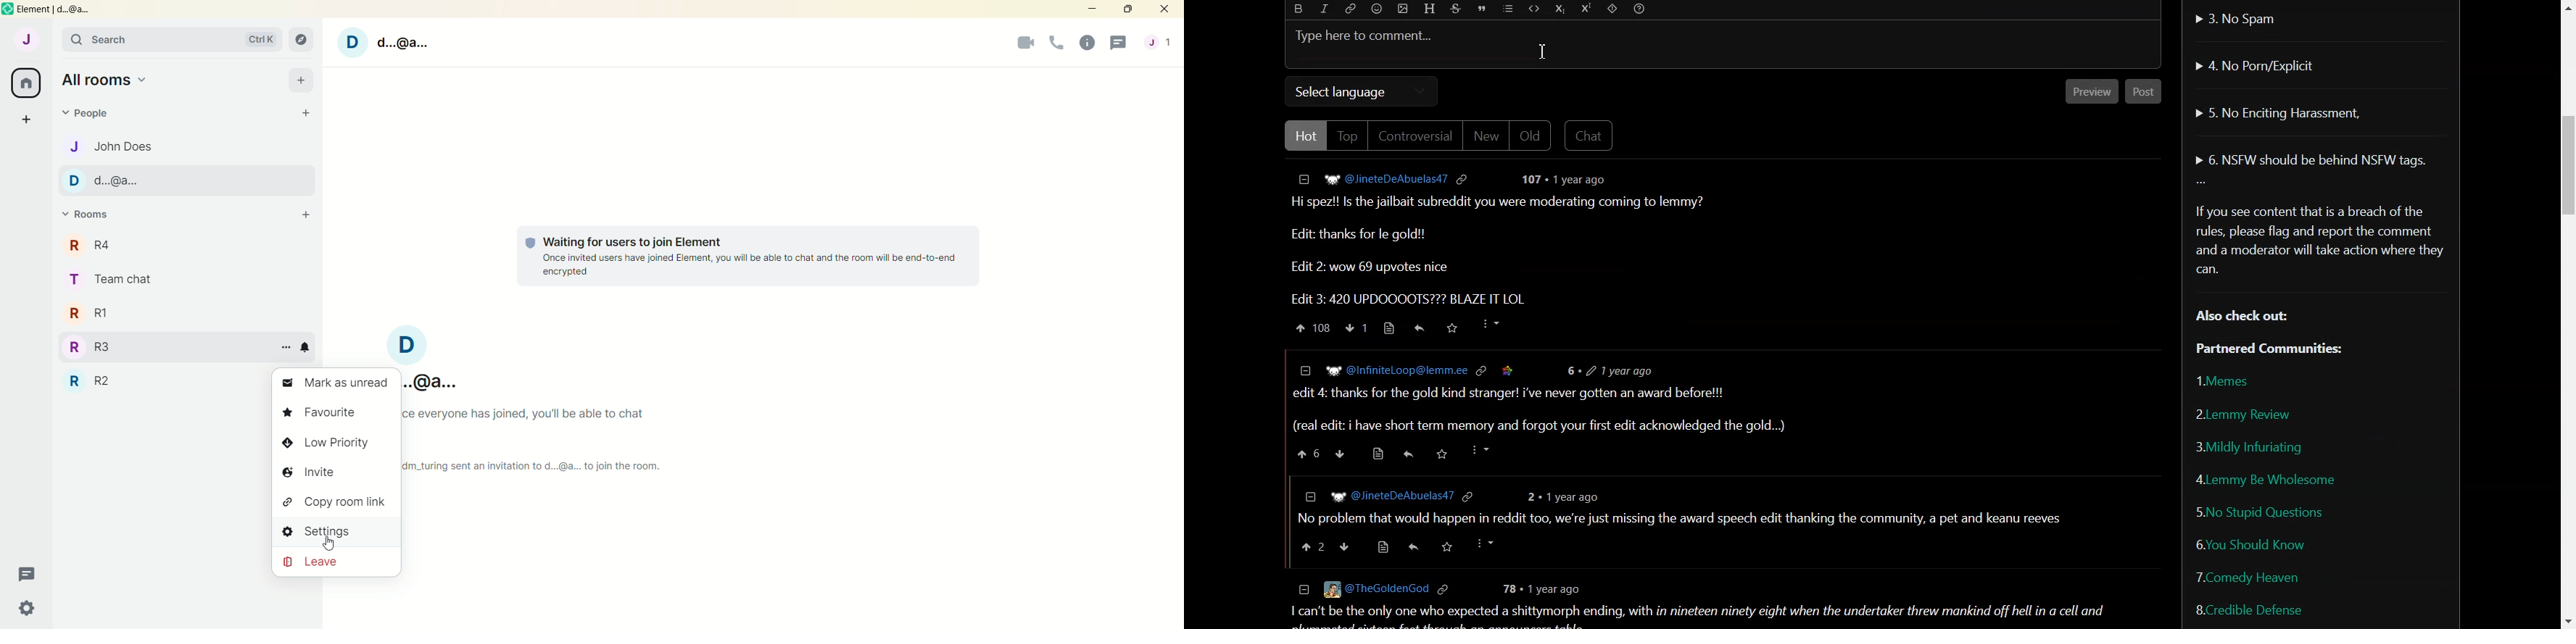 This screenshot has height=644, width=2576. I want to click on © [Eg @TheGoldenGod, so click(1384, 589).